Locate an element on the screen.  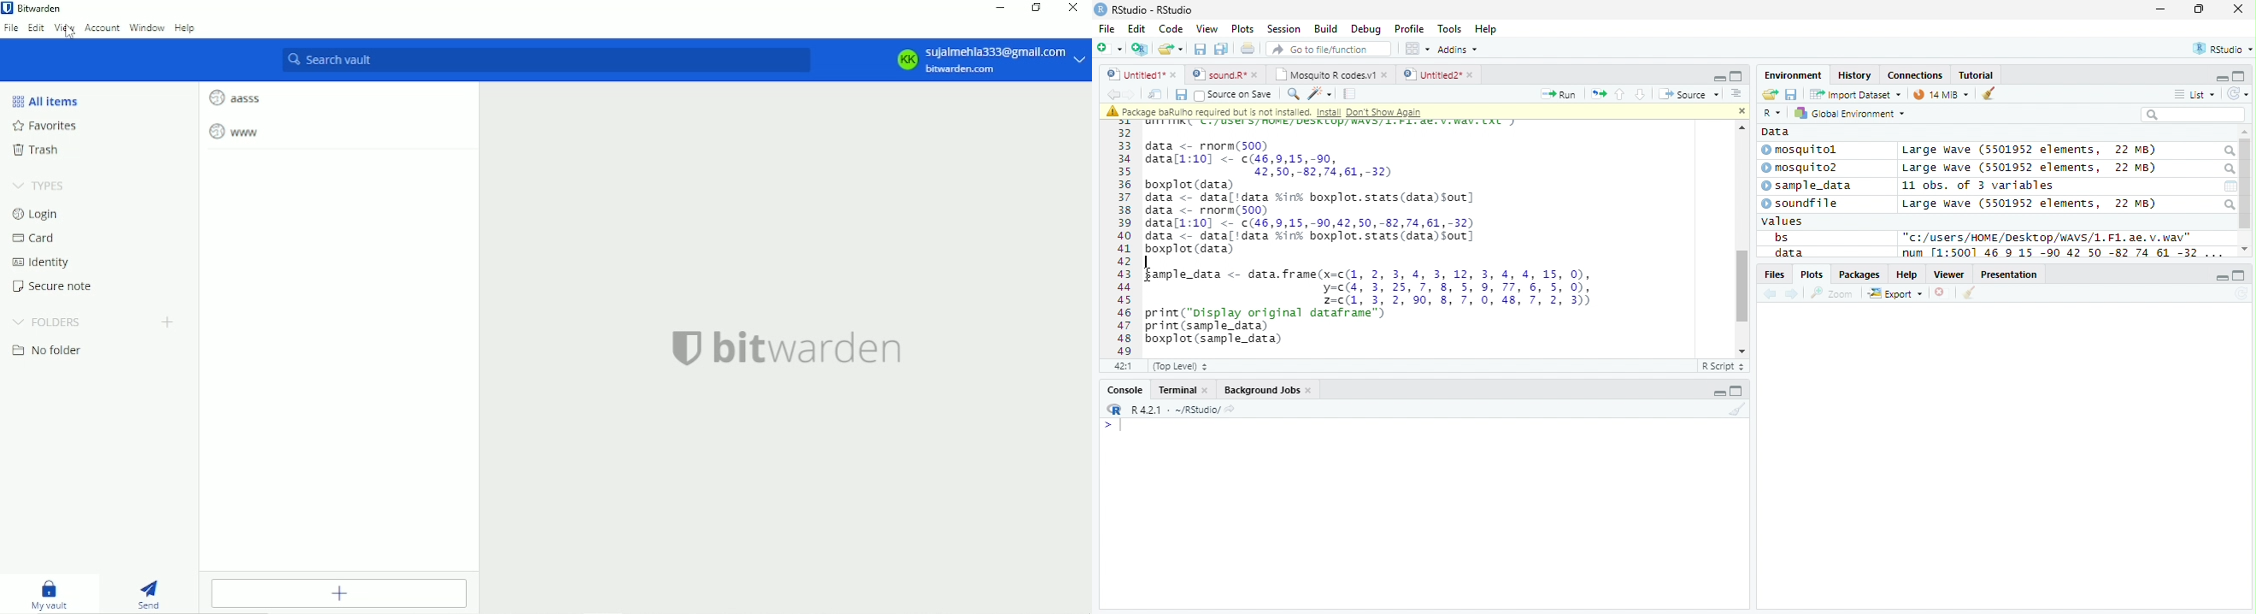
Numbering line is located at coordinates (1124, 238).